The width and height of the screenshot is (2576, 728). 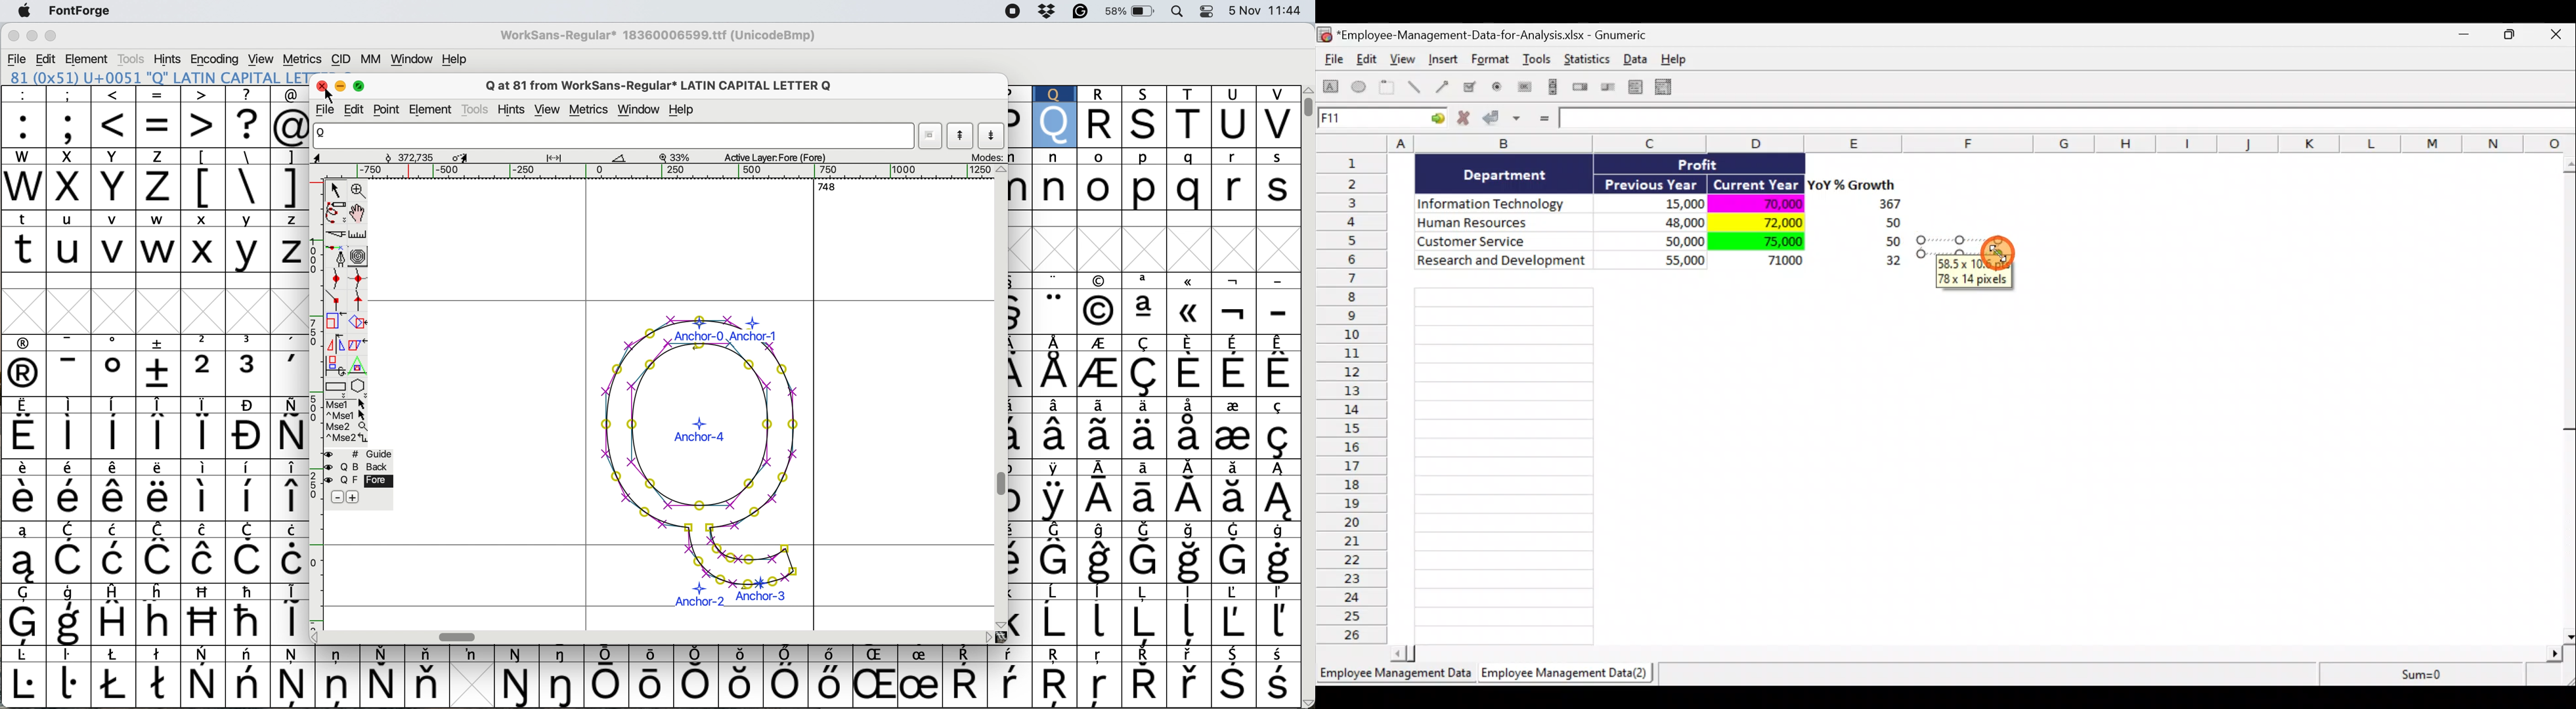 I want to click on special characters, so click(x=155, y=128).